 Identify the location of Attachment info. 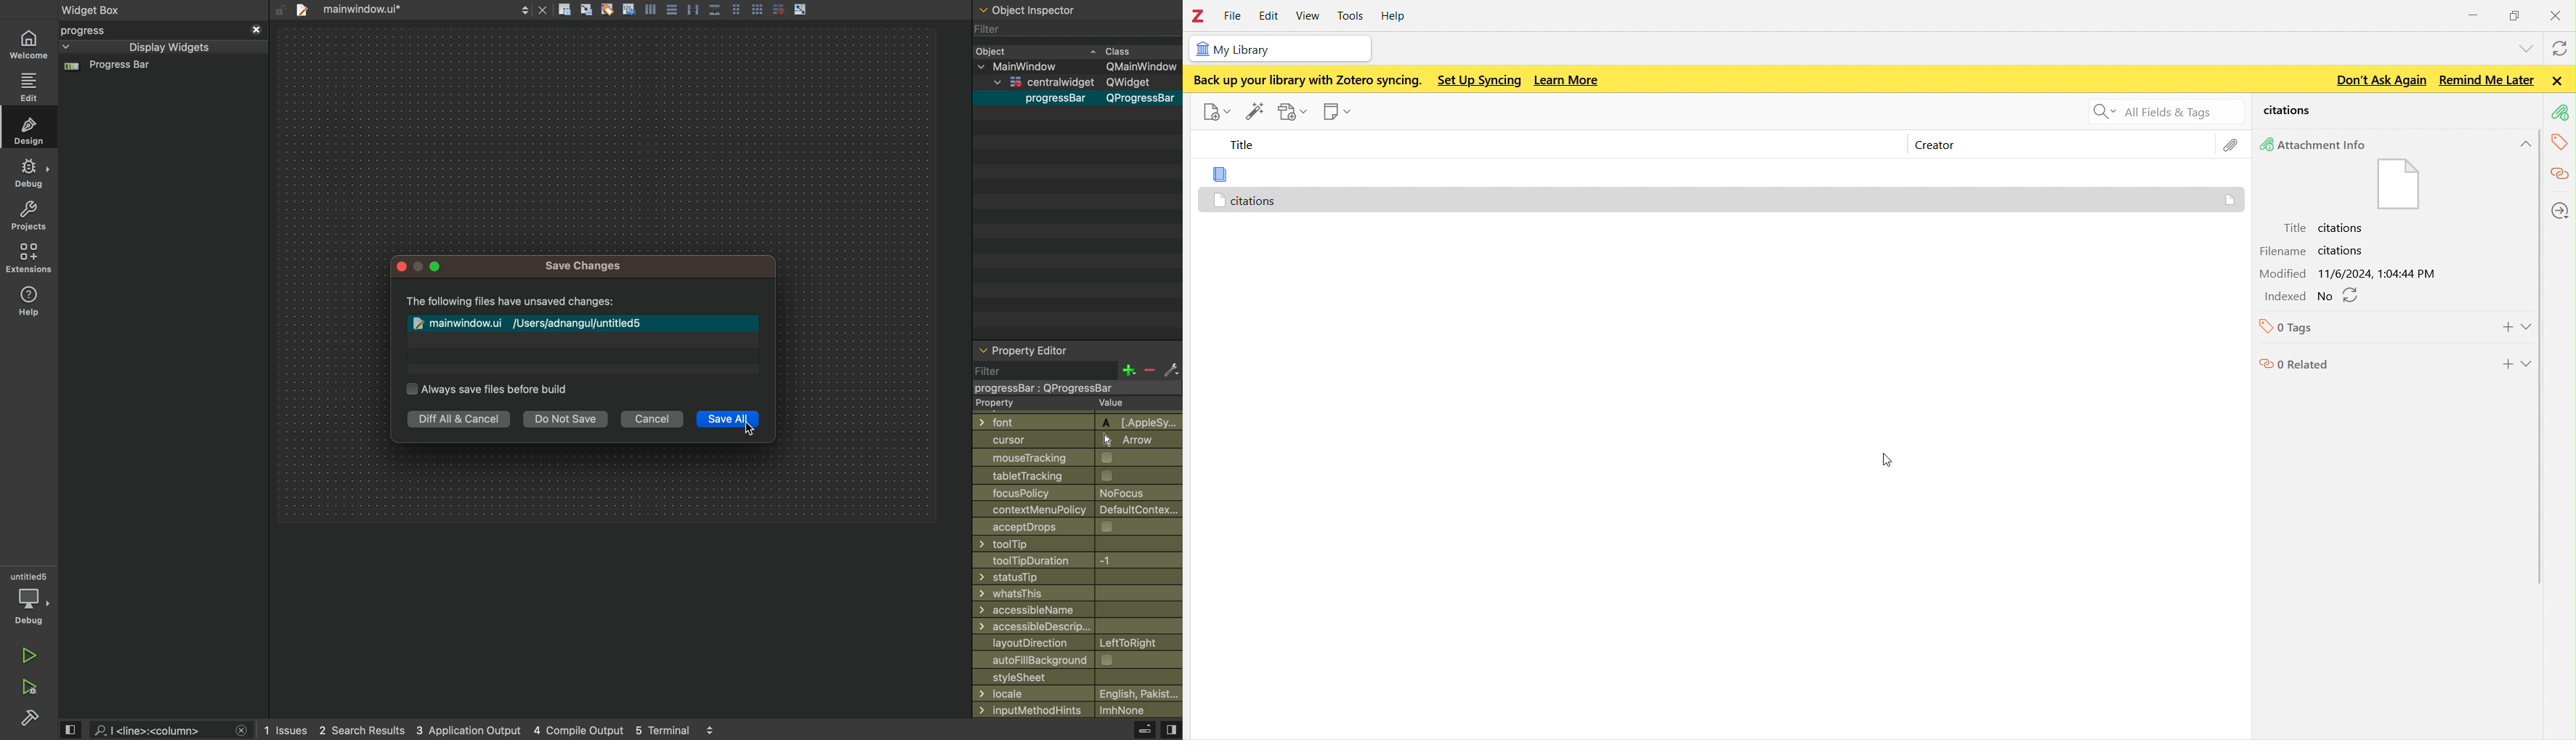
(2402, 184).